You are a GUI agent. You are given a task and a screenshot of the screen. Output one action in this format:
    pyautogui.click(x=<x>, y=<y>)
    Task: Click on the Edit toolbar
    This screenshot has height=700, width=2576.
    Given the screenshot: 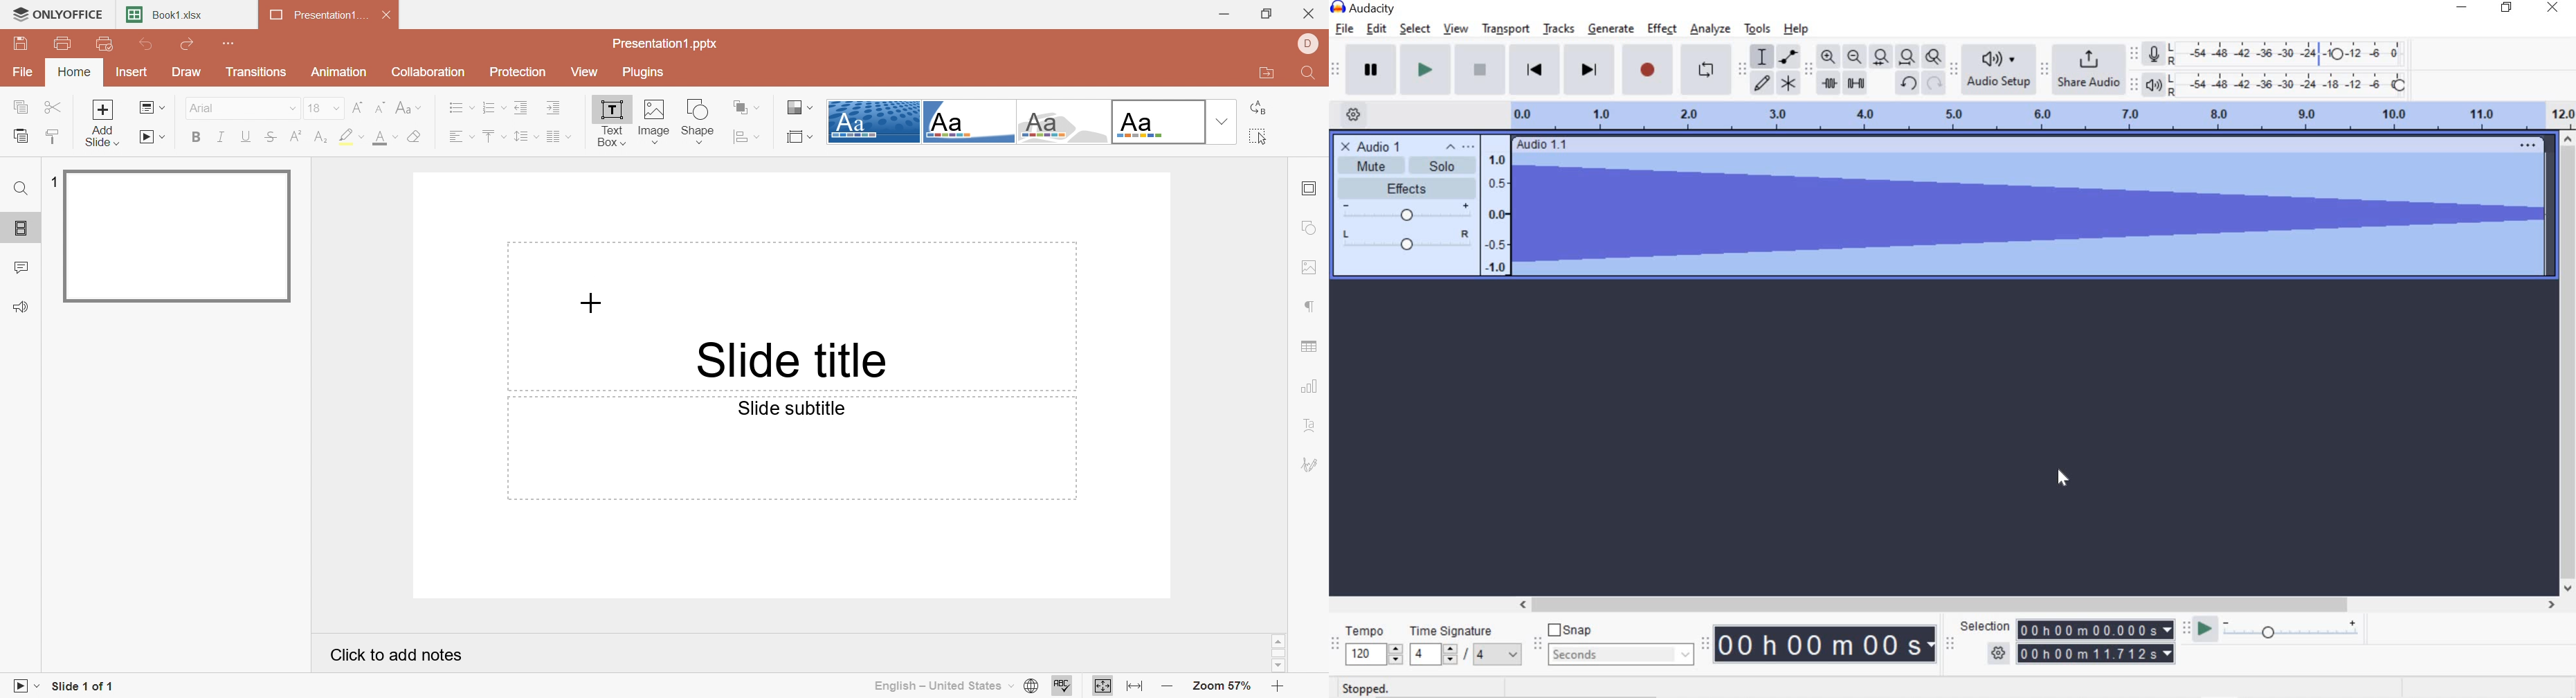 What is the action you would take?
    pyautogui.click(x=1807, y=73)
    